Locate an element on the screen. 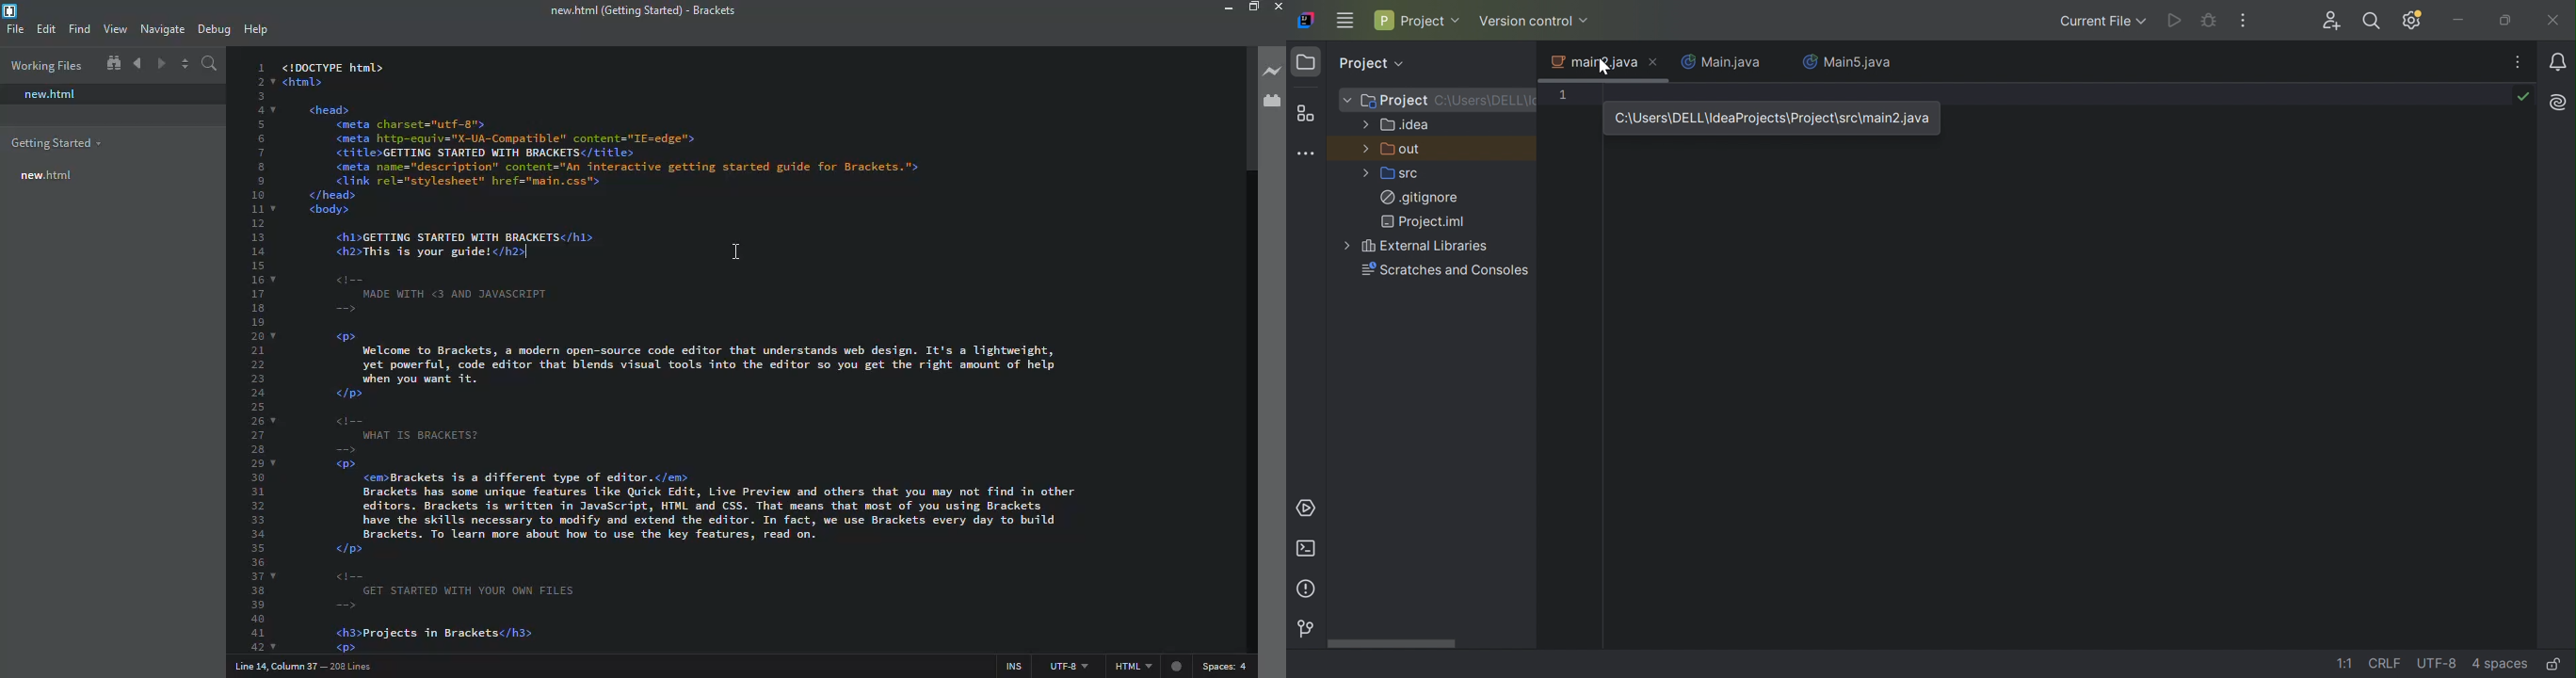 The image size is (2576, 700). navigate forward is located at coordinates (160, 64).